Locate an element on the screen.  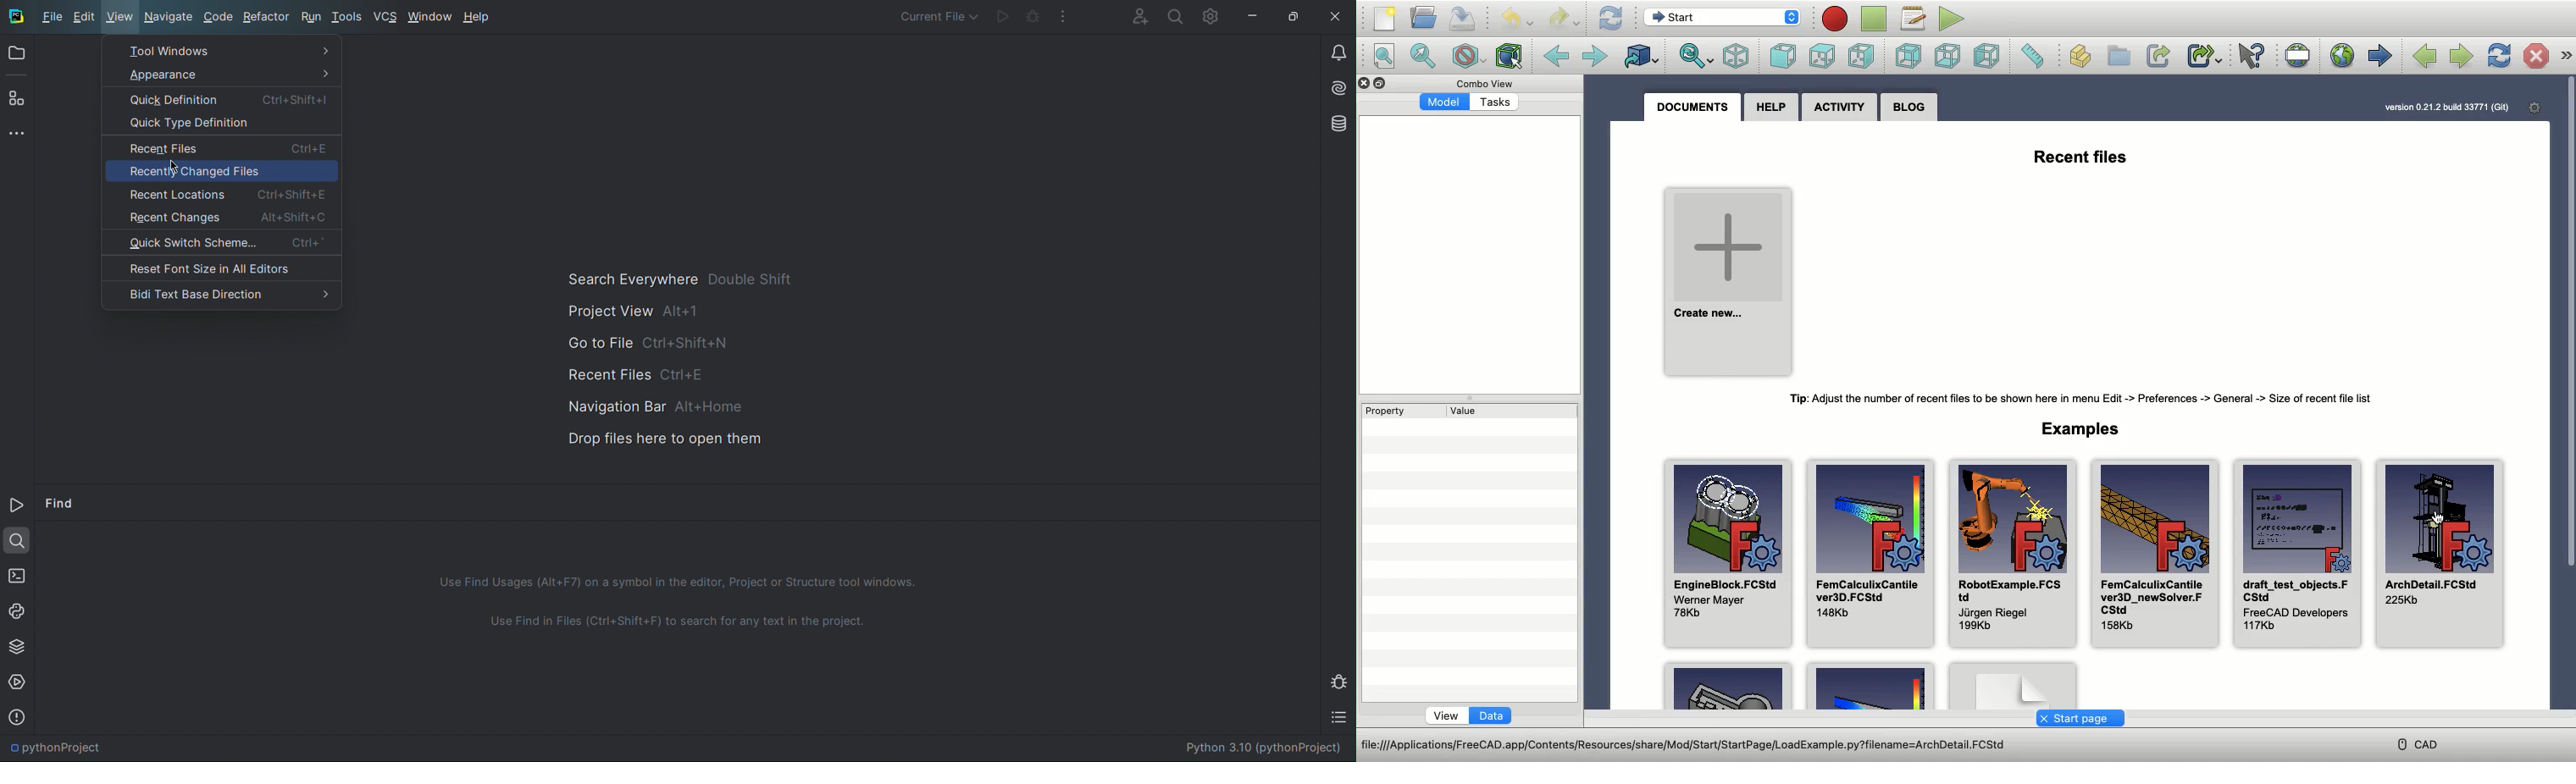
Example is located at coordinates (2012, 684).